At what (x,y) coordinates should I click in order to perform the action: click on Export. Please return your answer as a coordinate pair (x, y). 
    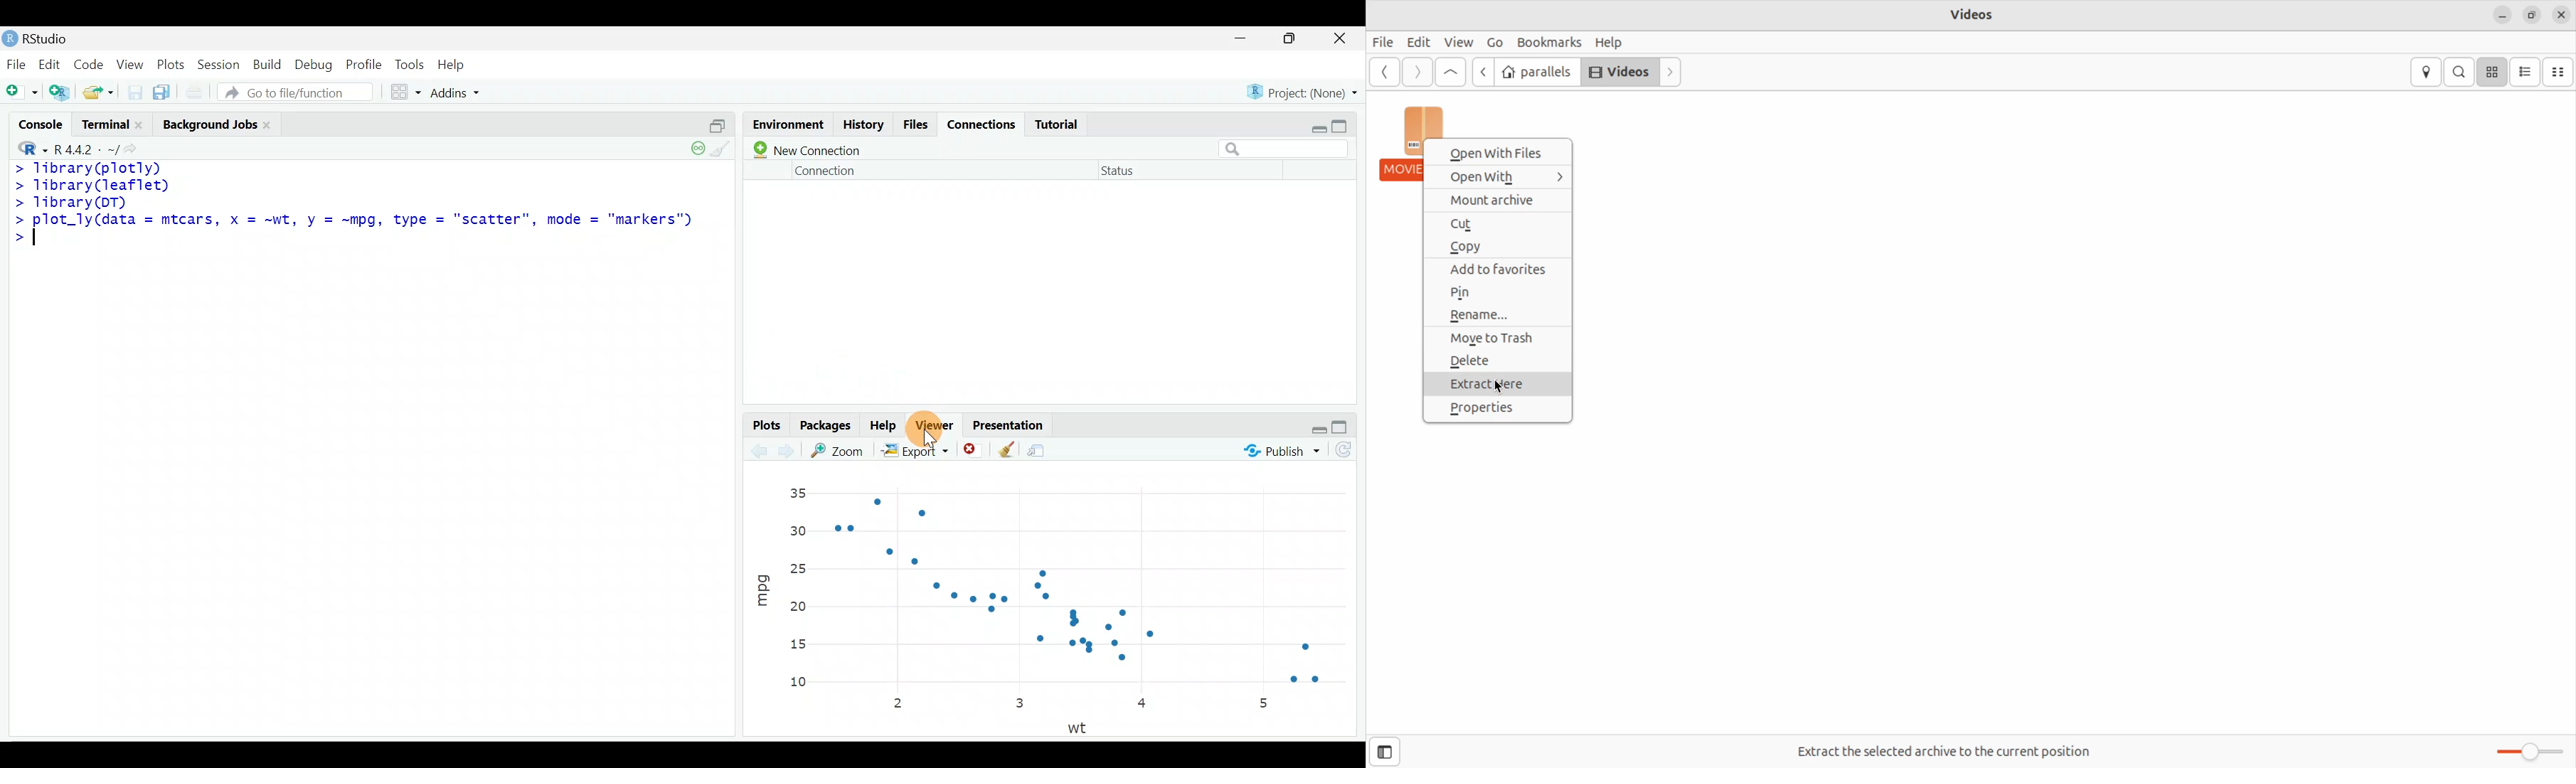
    Looking at the image, I should click on (915, 450).